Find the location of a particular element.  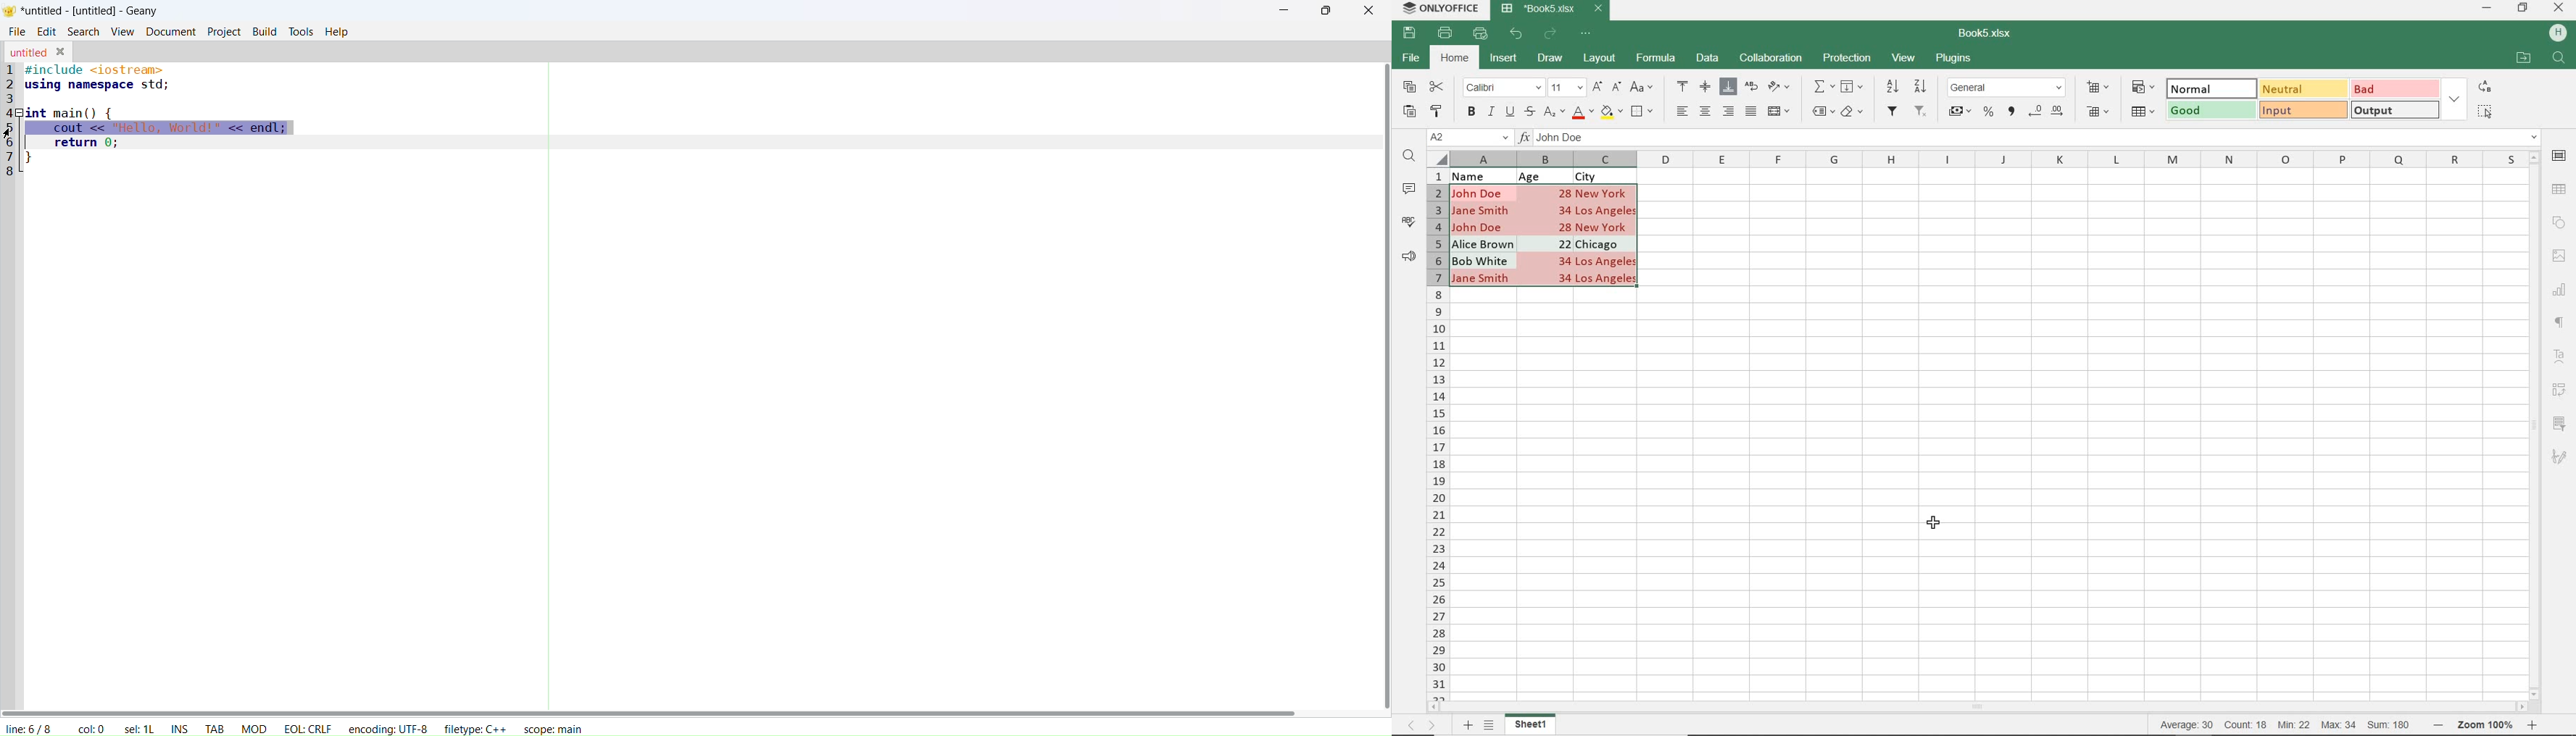

FILL COLOR is located at coordinates (1611, 111).